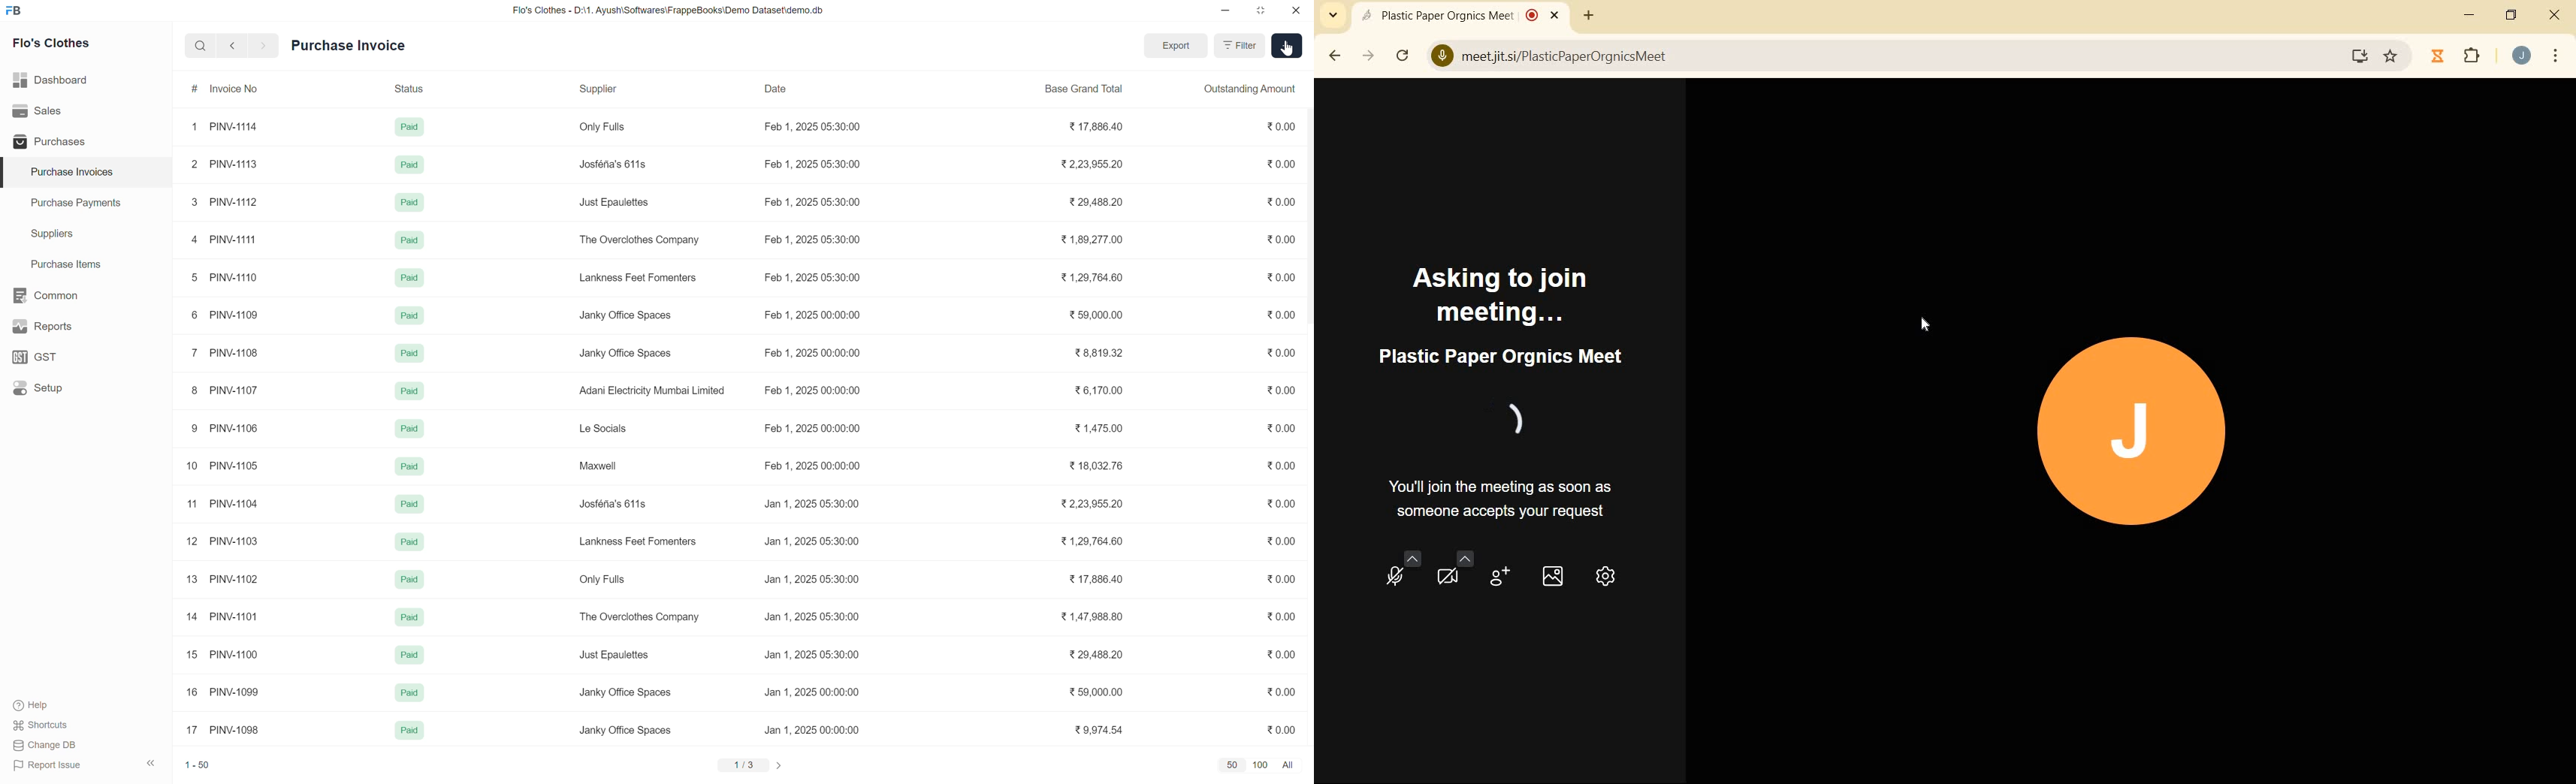 The width and height of the screenshot is (2576, 784). What do you see at coordinates (1282, 126) in the screenshot?
I see `0.00` at bounding box center [1282, 126].